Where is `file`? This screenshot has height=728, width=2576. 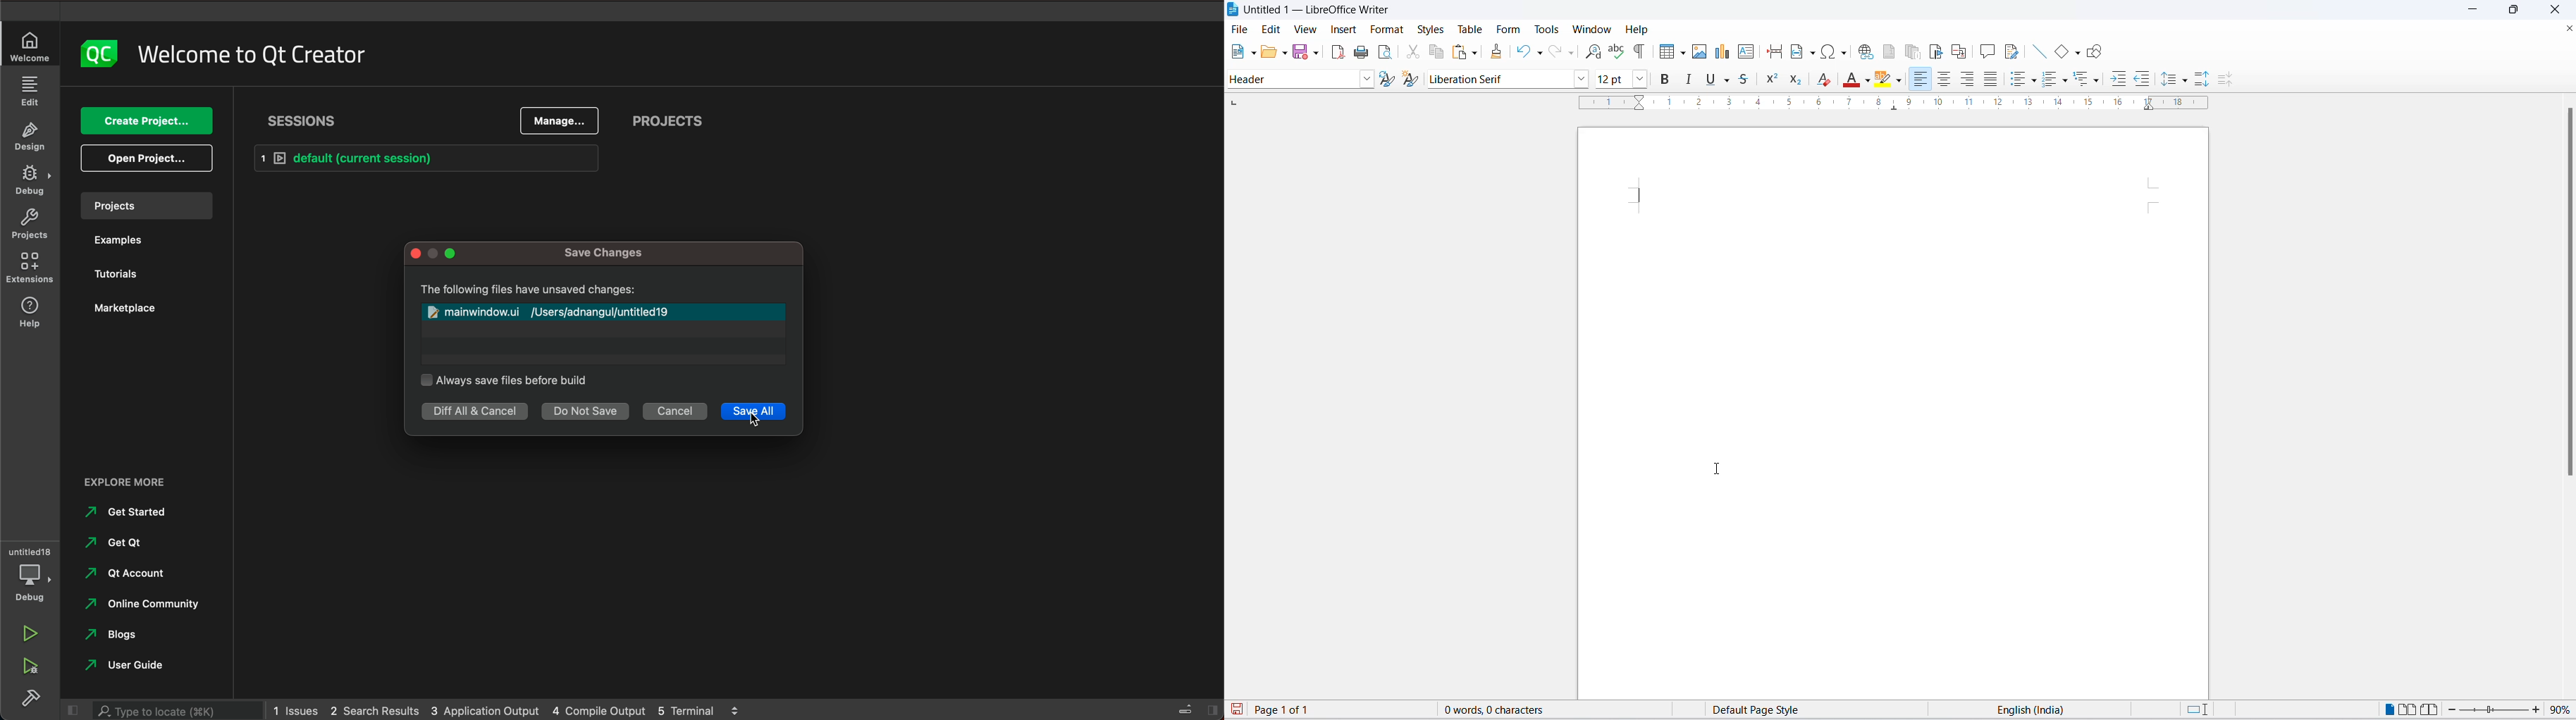 file is located at coordinates (1240, 29).